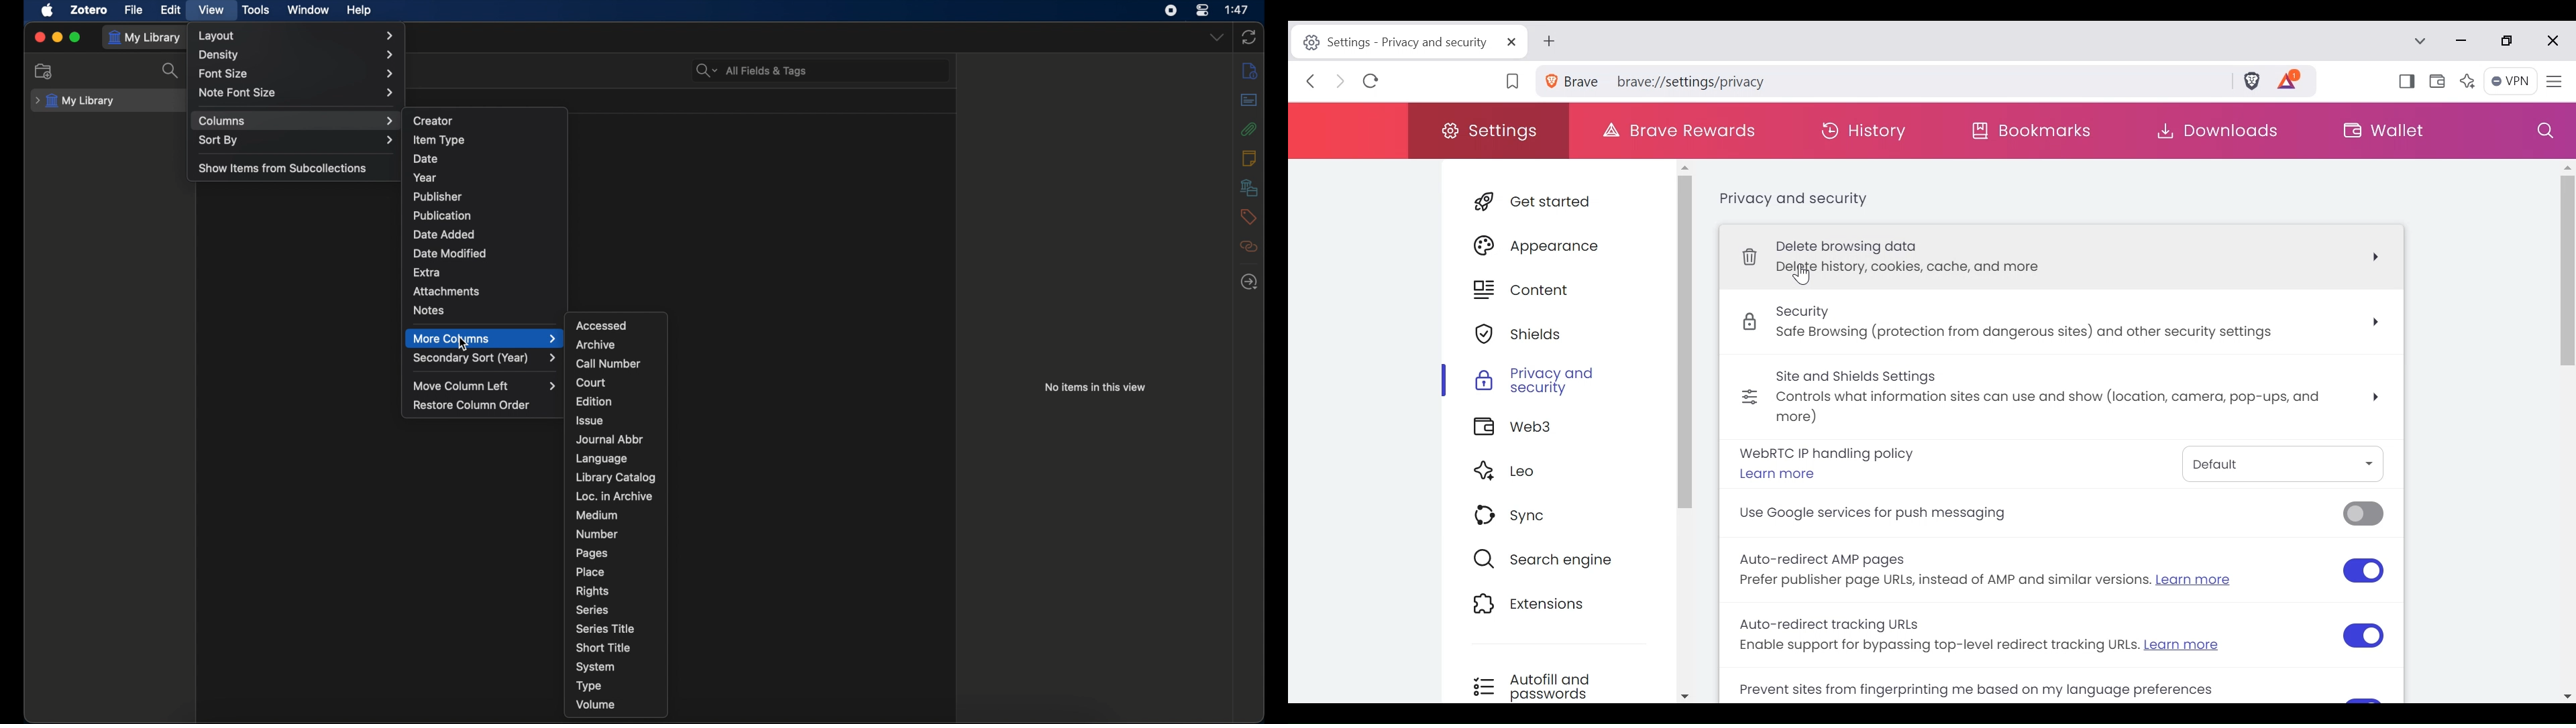  I want to click on Click to Go Back, so click(1314, 84).